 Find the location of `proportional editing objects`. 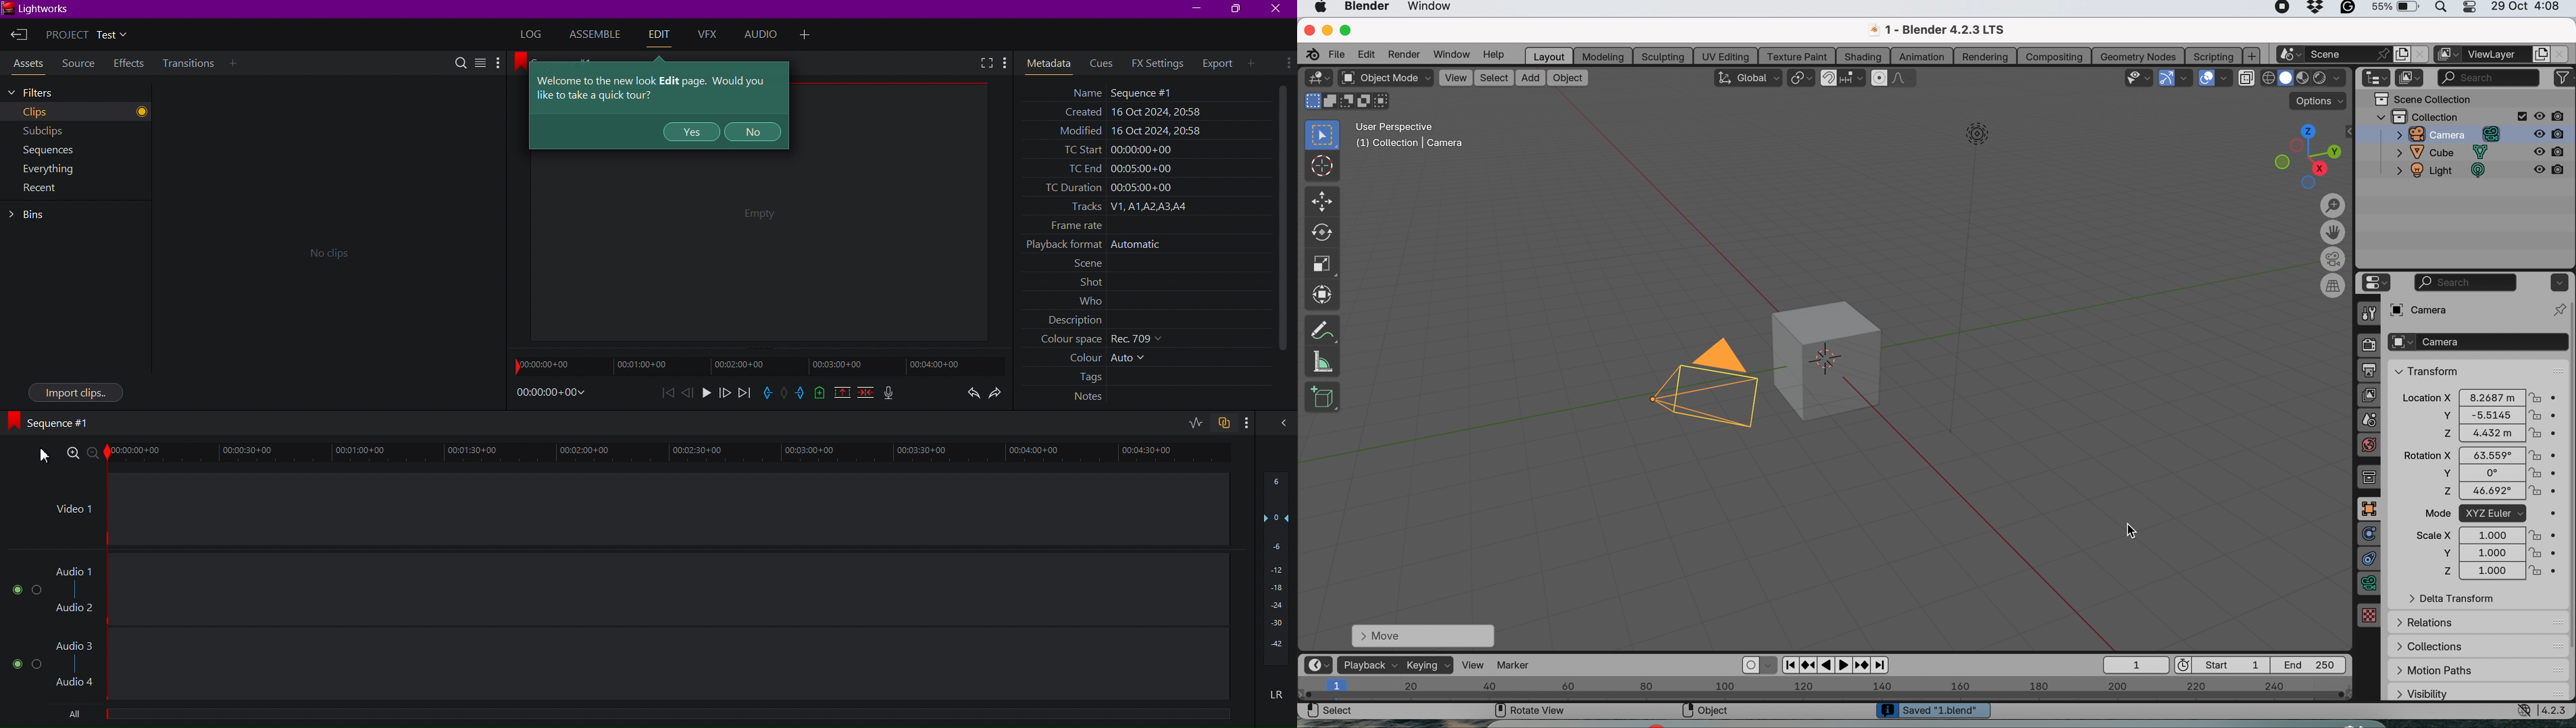

proportional editing objects is located at coordinates (1880, 79).